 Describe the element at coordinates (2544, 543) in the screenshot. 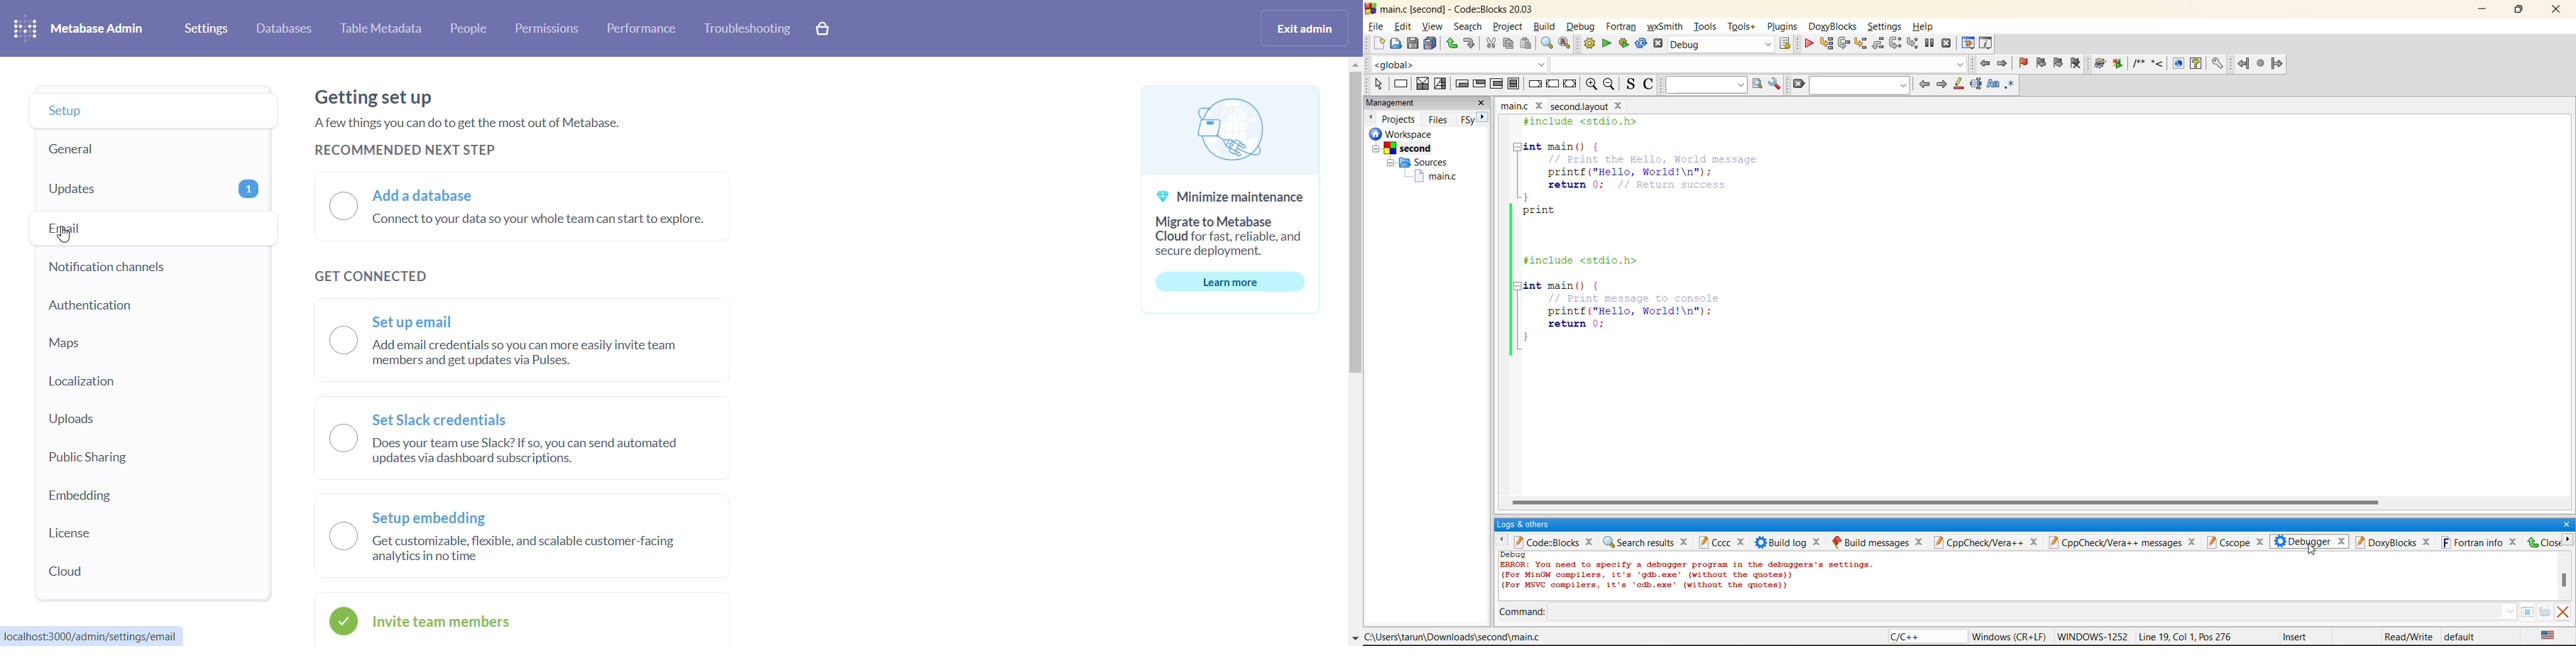

I see `Close` at that location.